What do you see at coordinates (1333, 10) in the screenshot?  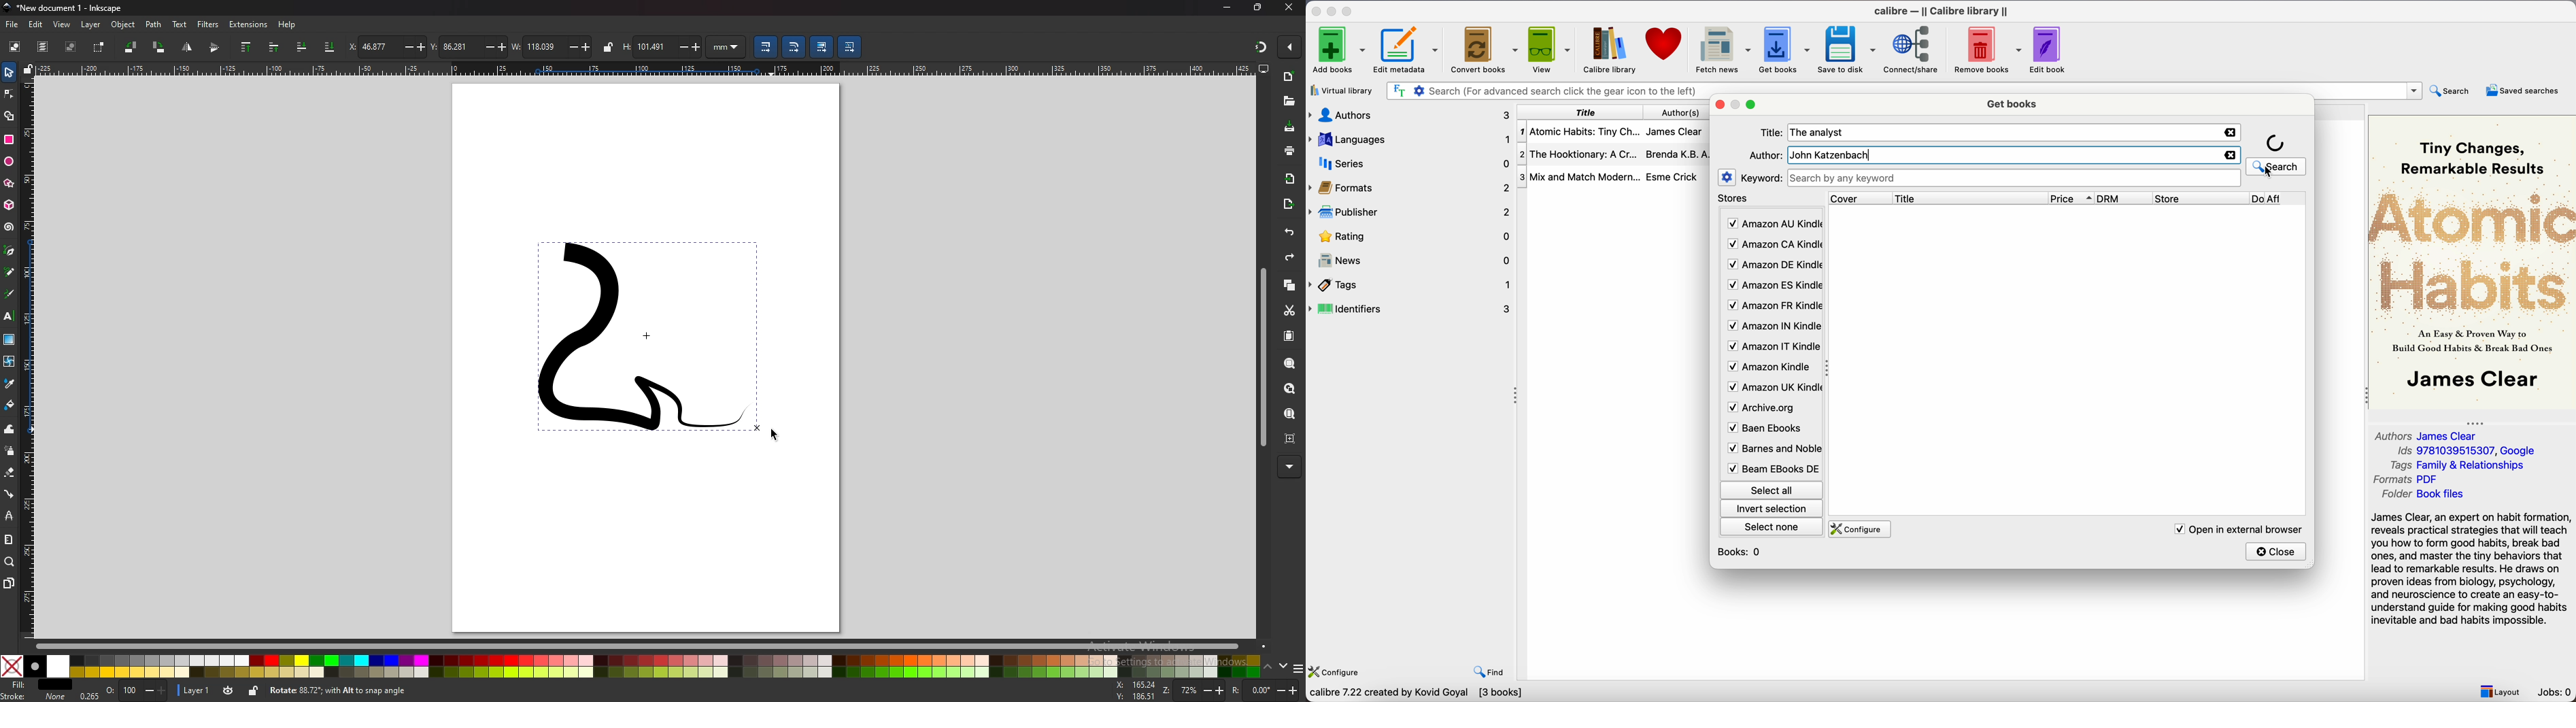 I see `minimize app` at bounding box center [1333, 10].